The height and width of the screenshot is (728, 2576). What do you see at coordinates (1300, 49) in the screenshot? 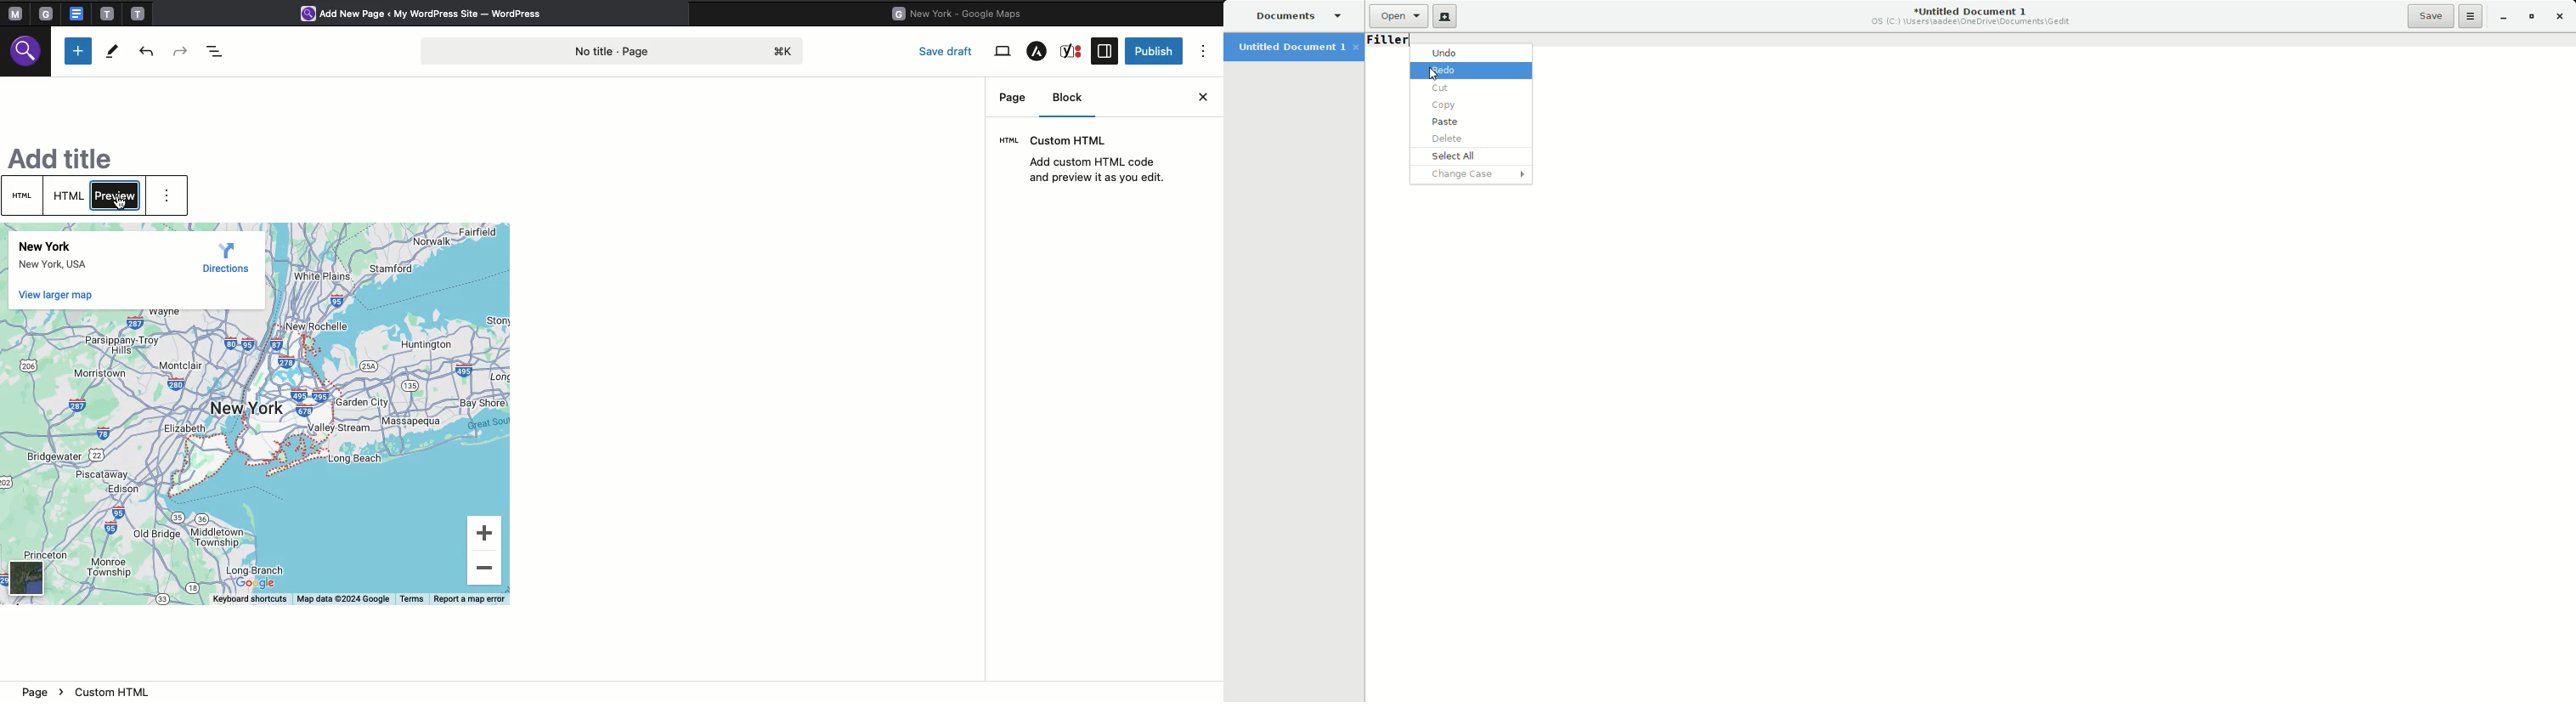
I see `Untitled Document 1` at bounding box center [1300, 49].